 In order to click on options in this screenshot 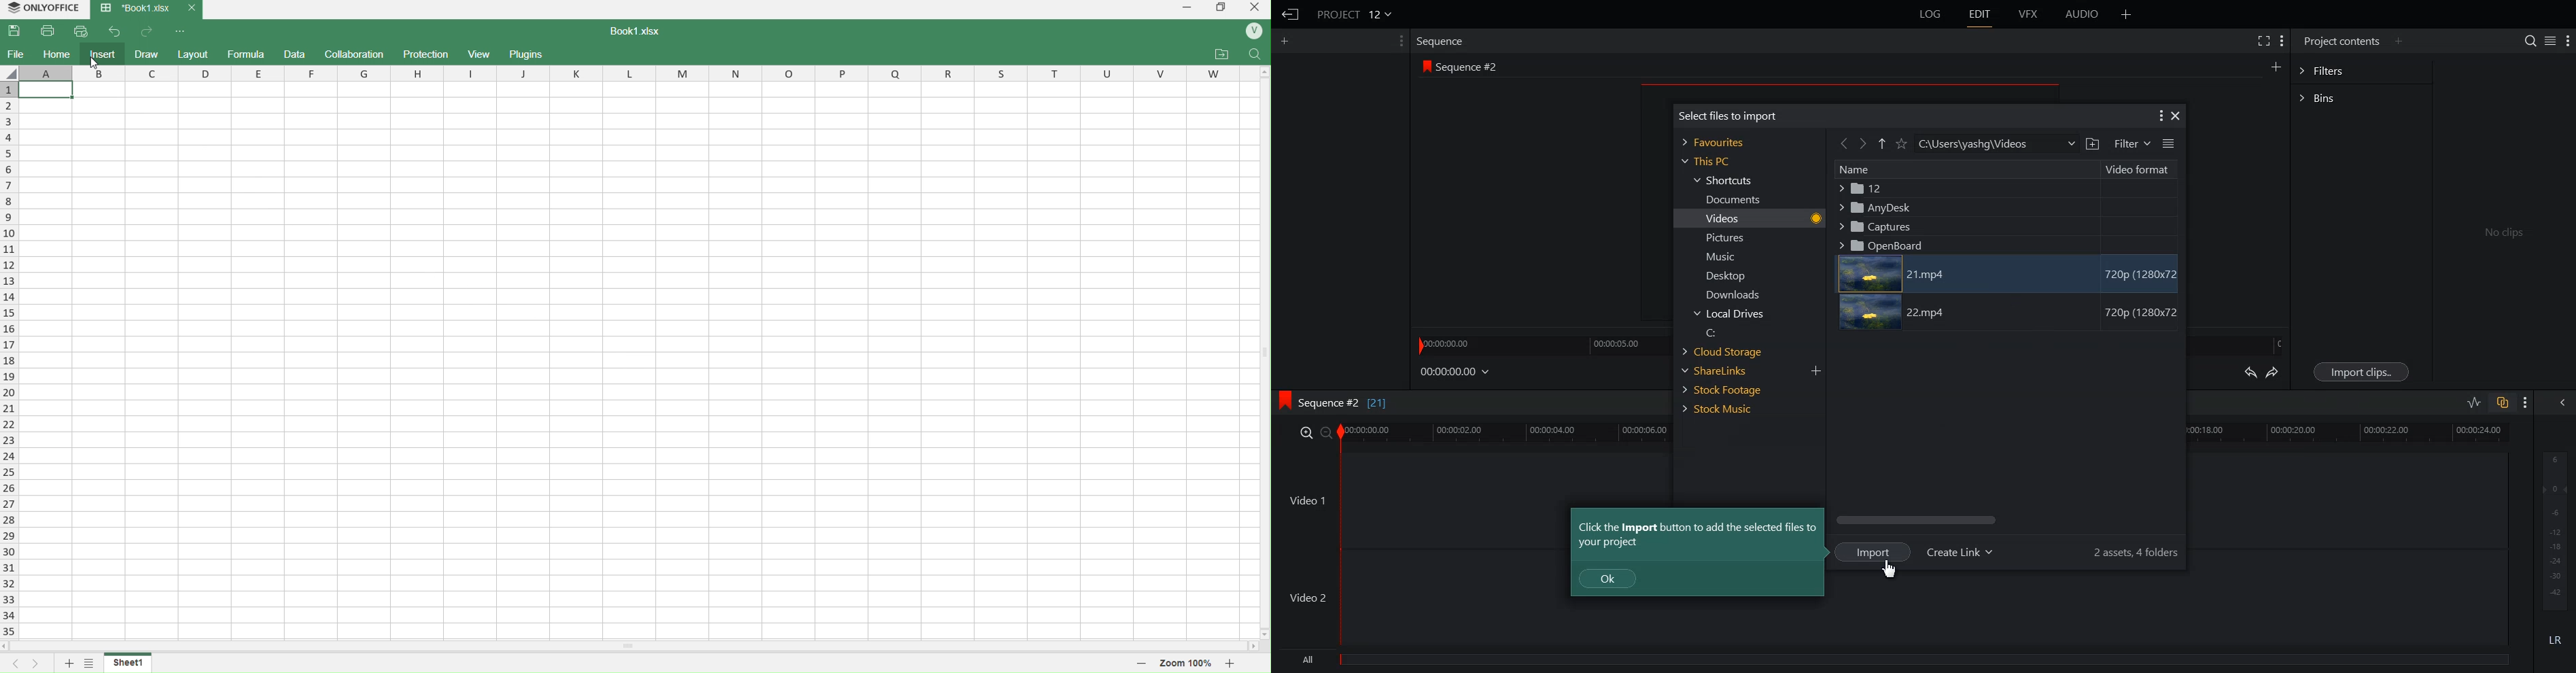, I will do `click(182, 31)`.